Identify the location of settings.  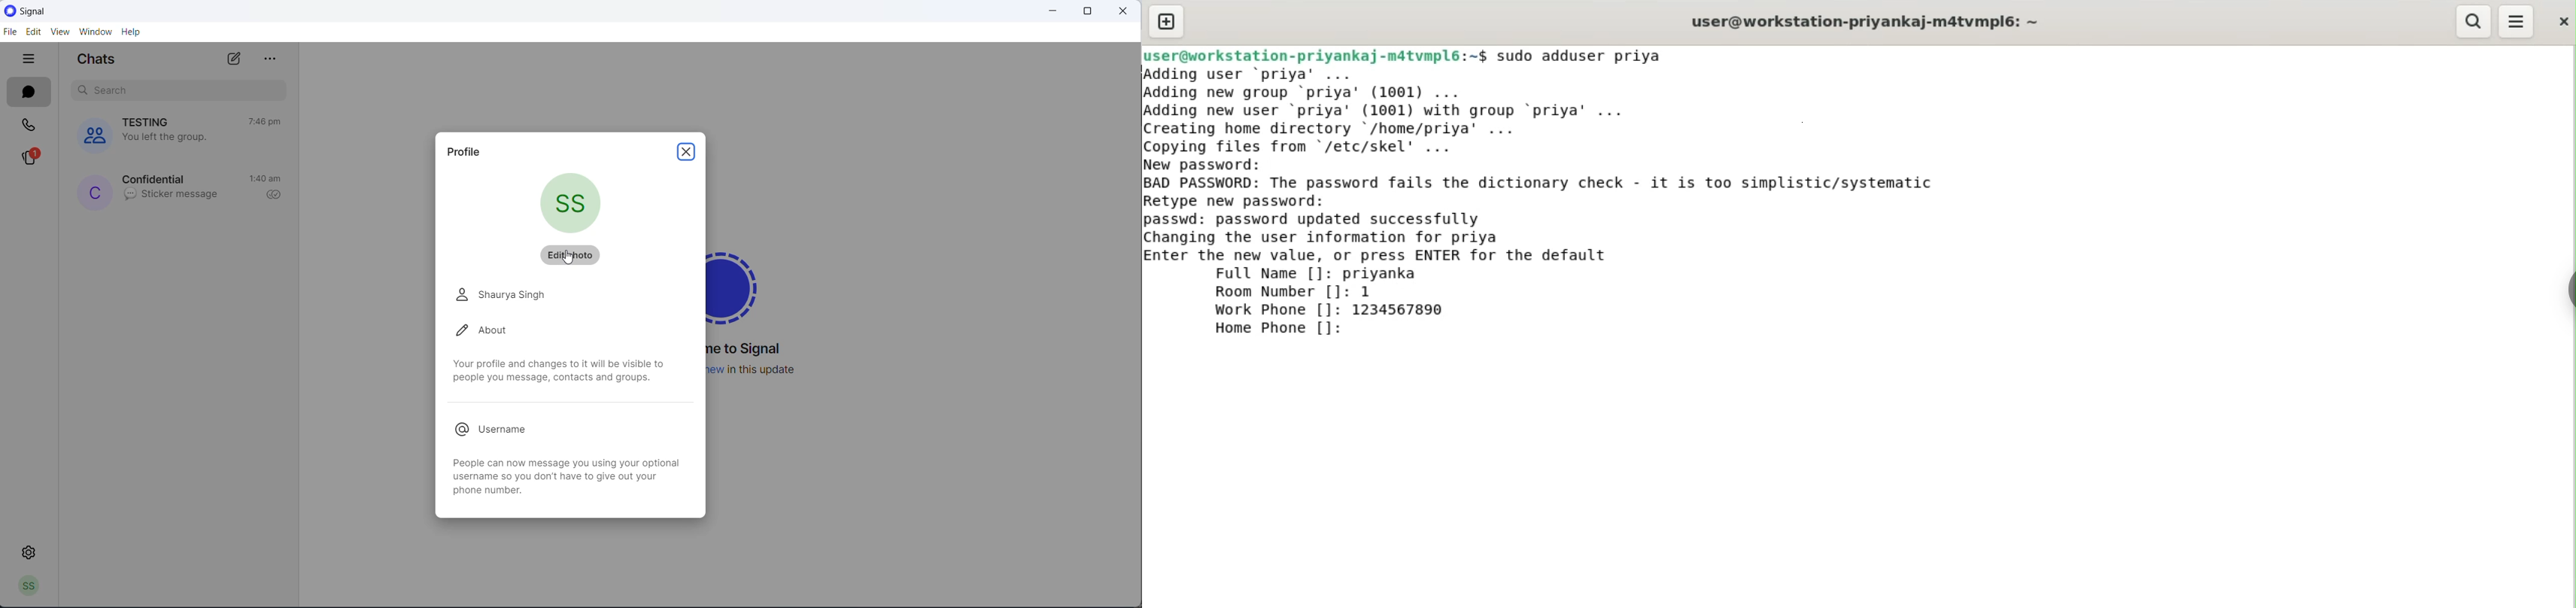
(31, 552).